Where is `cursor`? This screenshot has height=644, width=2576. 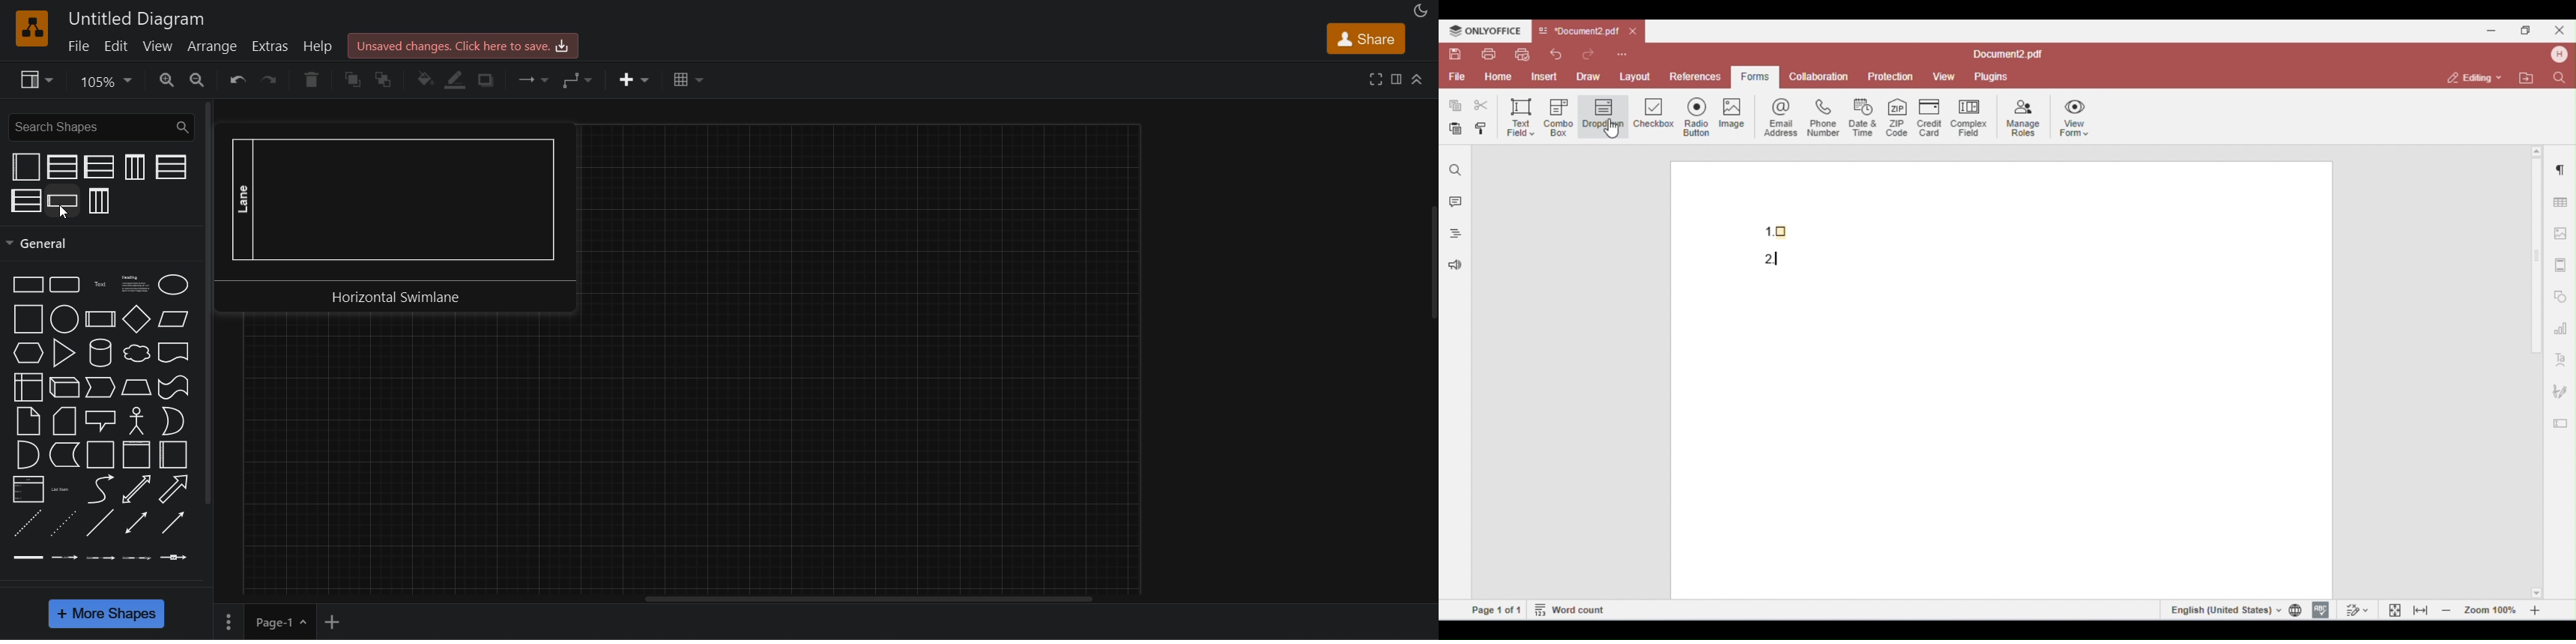 cursor is located at coordinates (62, 214).